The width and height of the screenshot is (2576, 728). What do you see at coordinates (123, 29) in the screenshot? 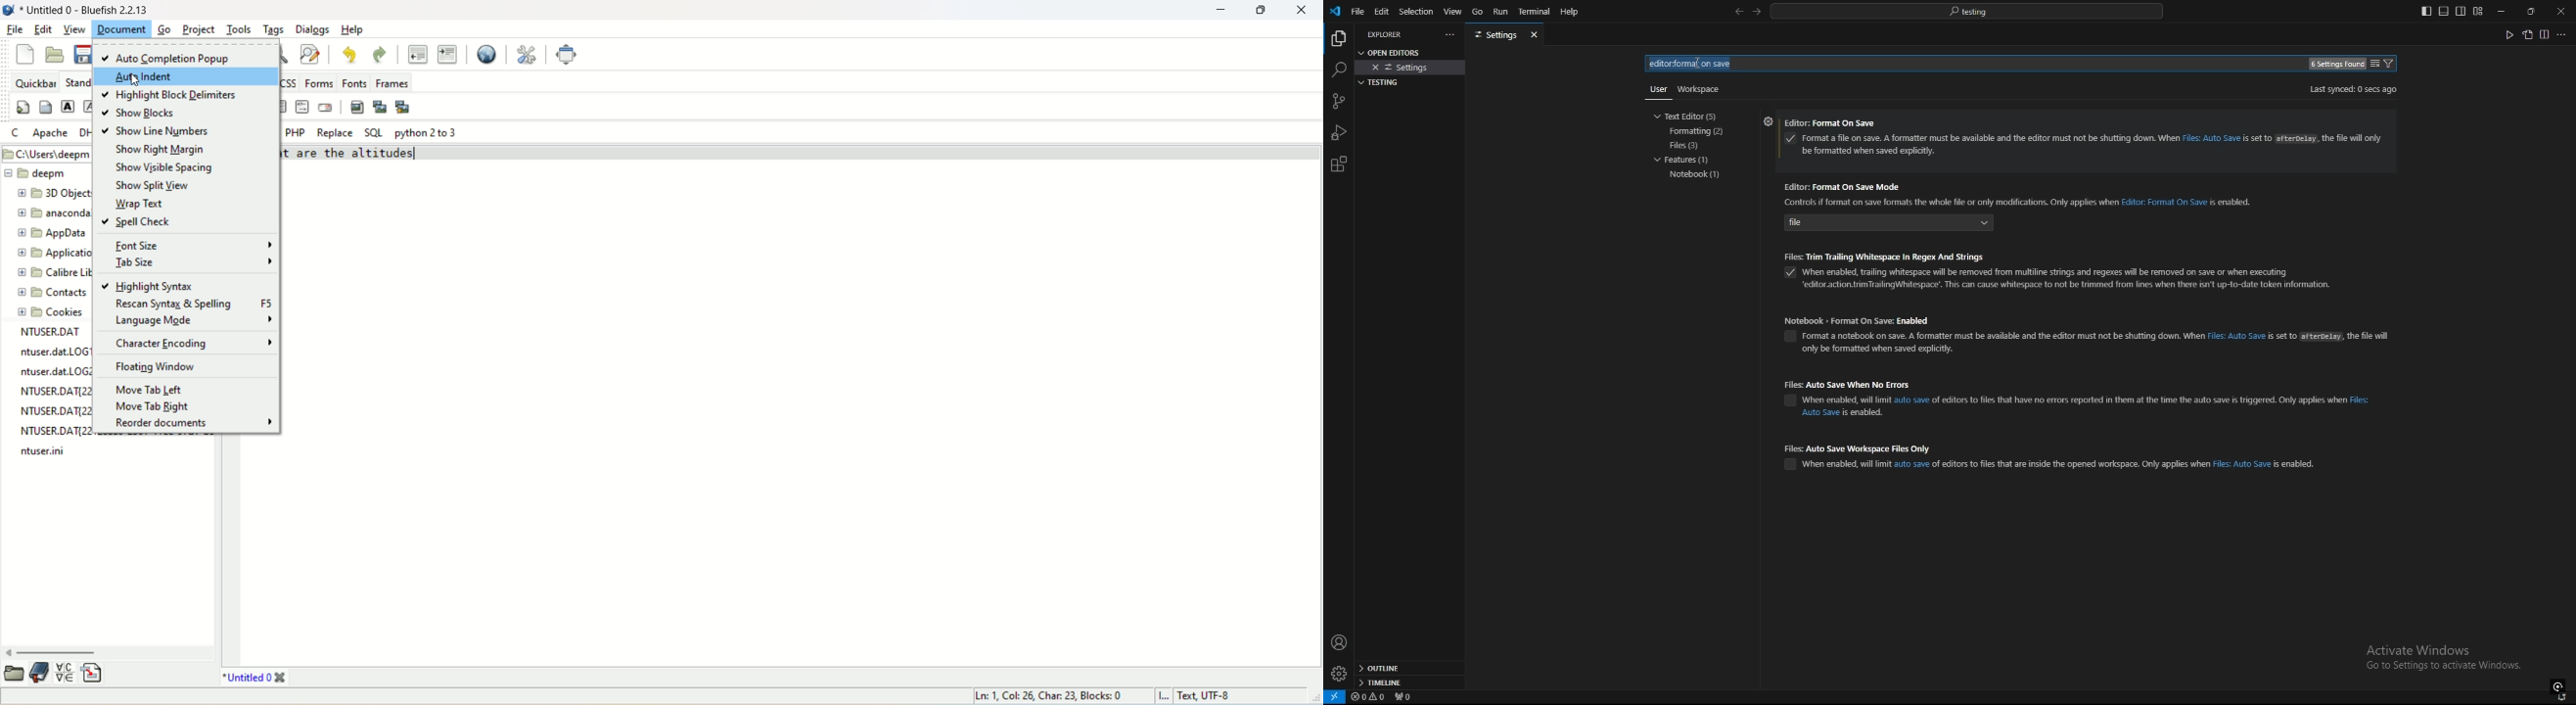
I see `document` at bounding box center [123, 29].